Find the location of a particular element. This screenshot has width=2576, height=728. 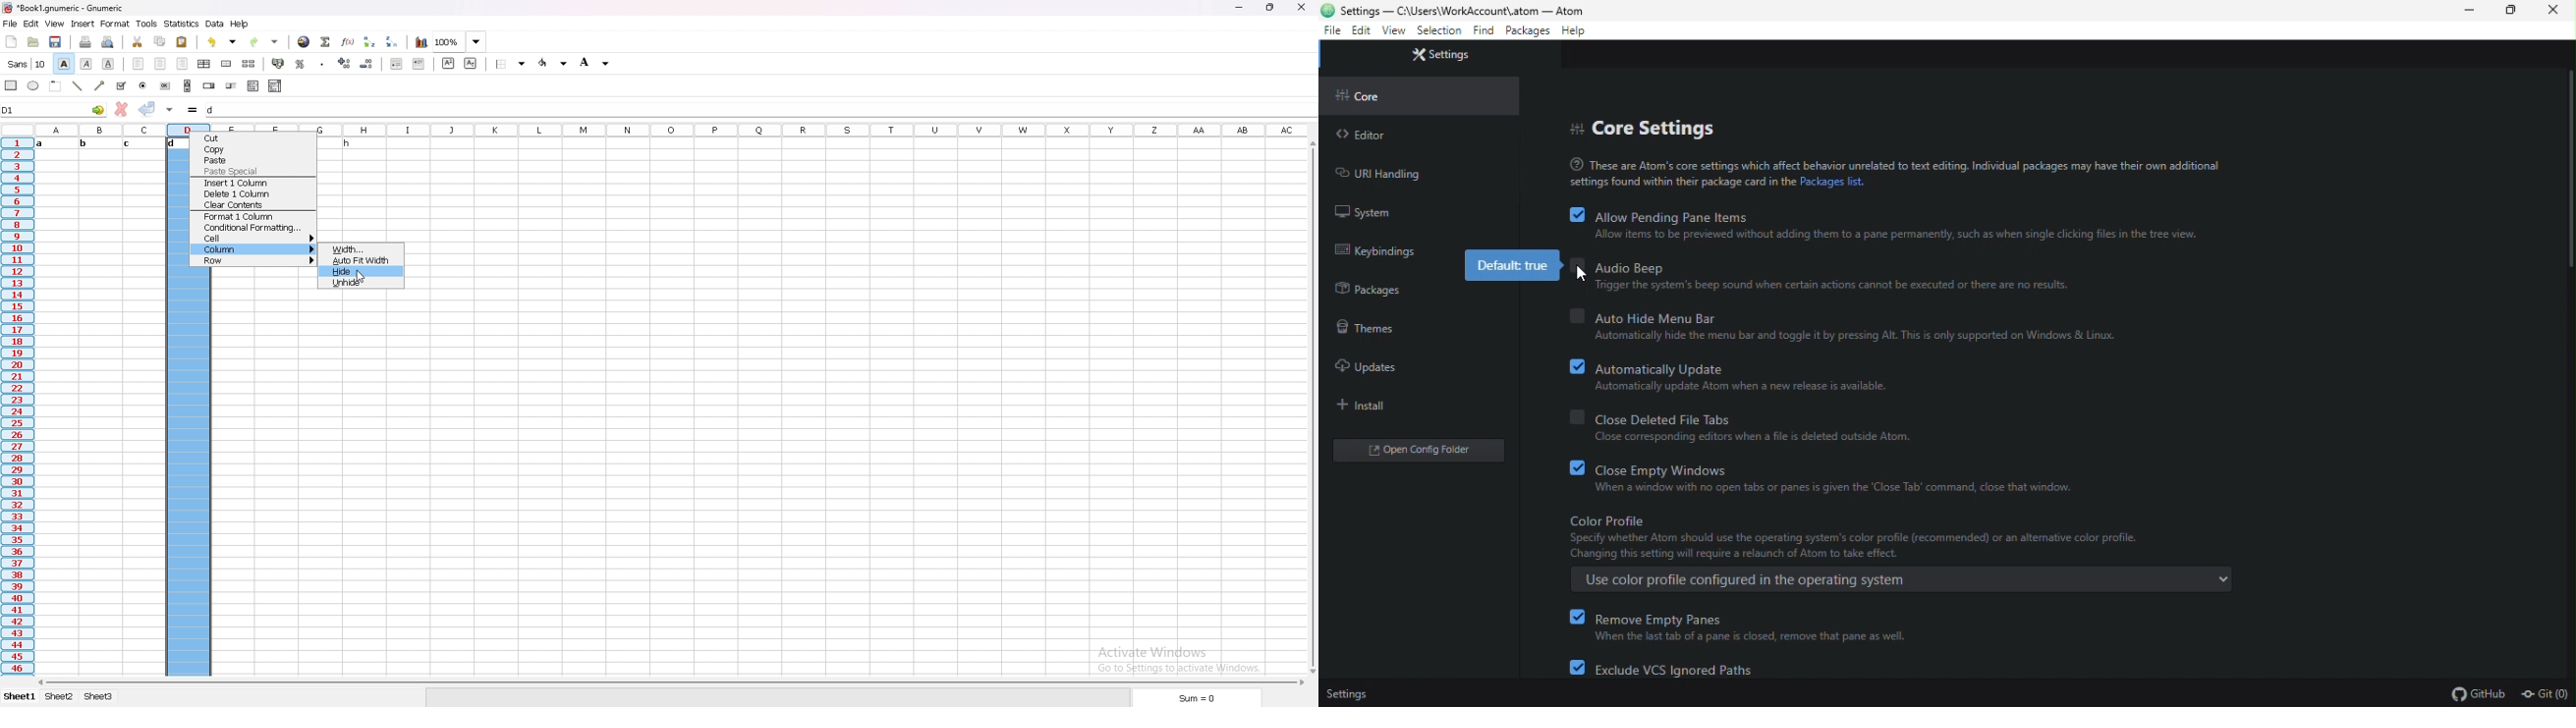

restore is located at coordinates (2513, 14).